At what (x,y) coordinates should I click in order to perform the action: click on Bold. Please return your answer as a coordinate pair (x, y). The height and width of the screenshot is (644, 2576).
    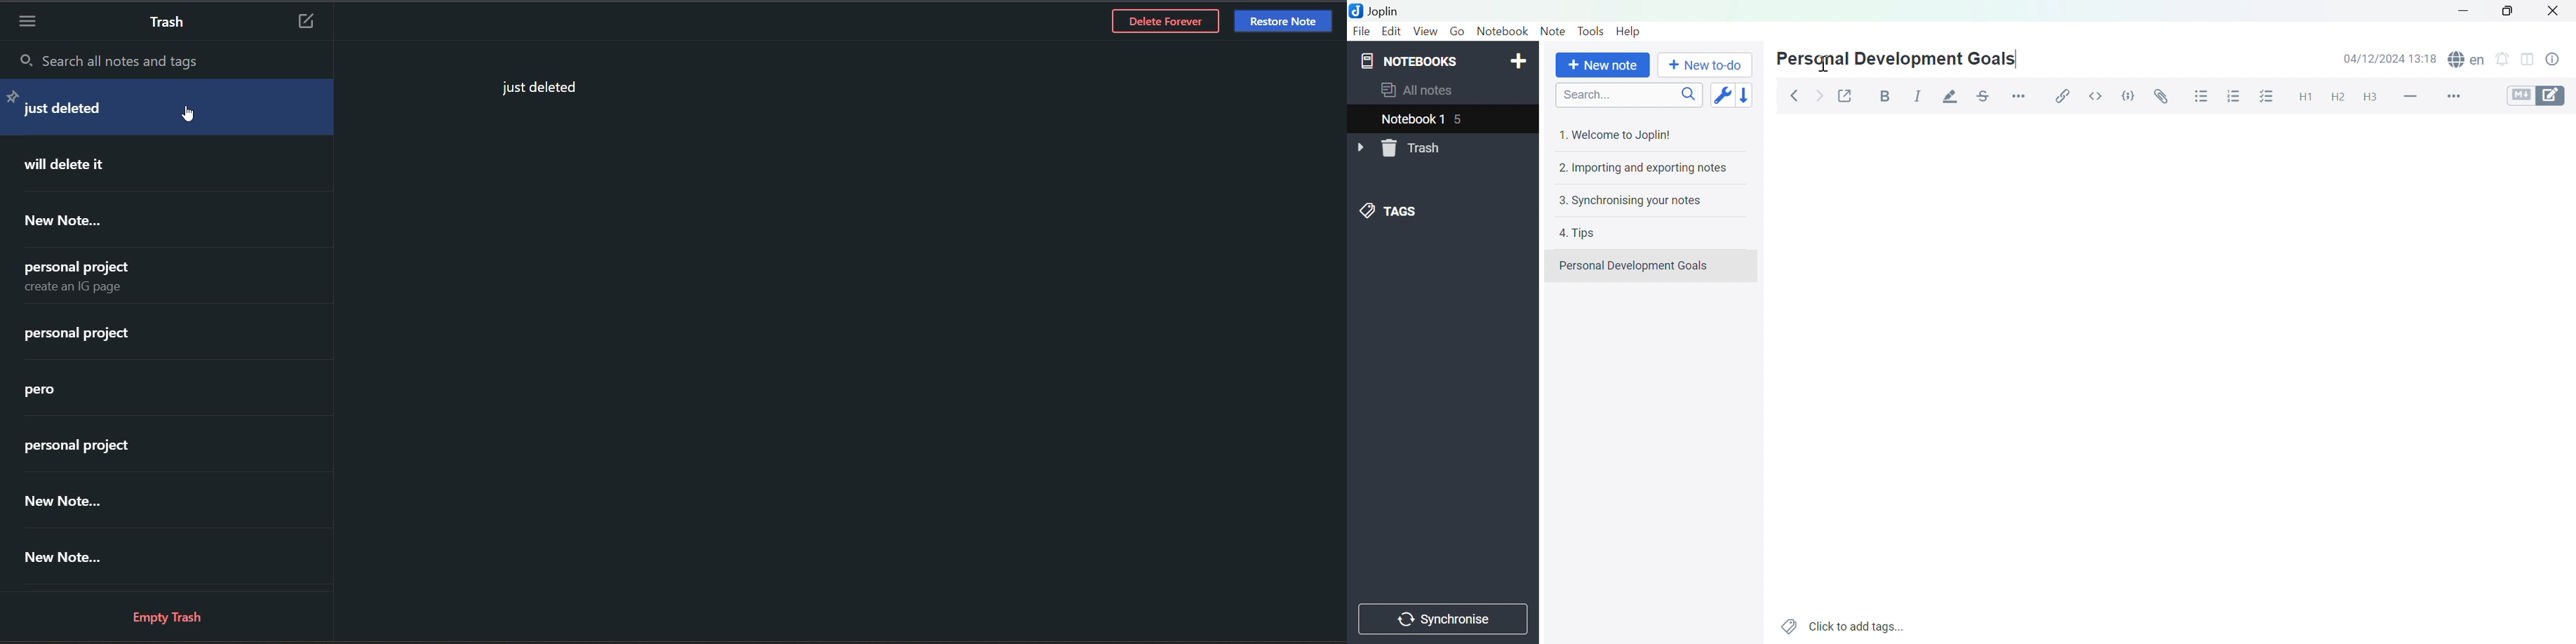
    Looking at the image, I should click on (1884, 97).